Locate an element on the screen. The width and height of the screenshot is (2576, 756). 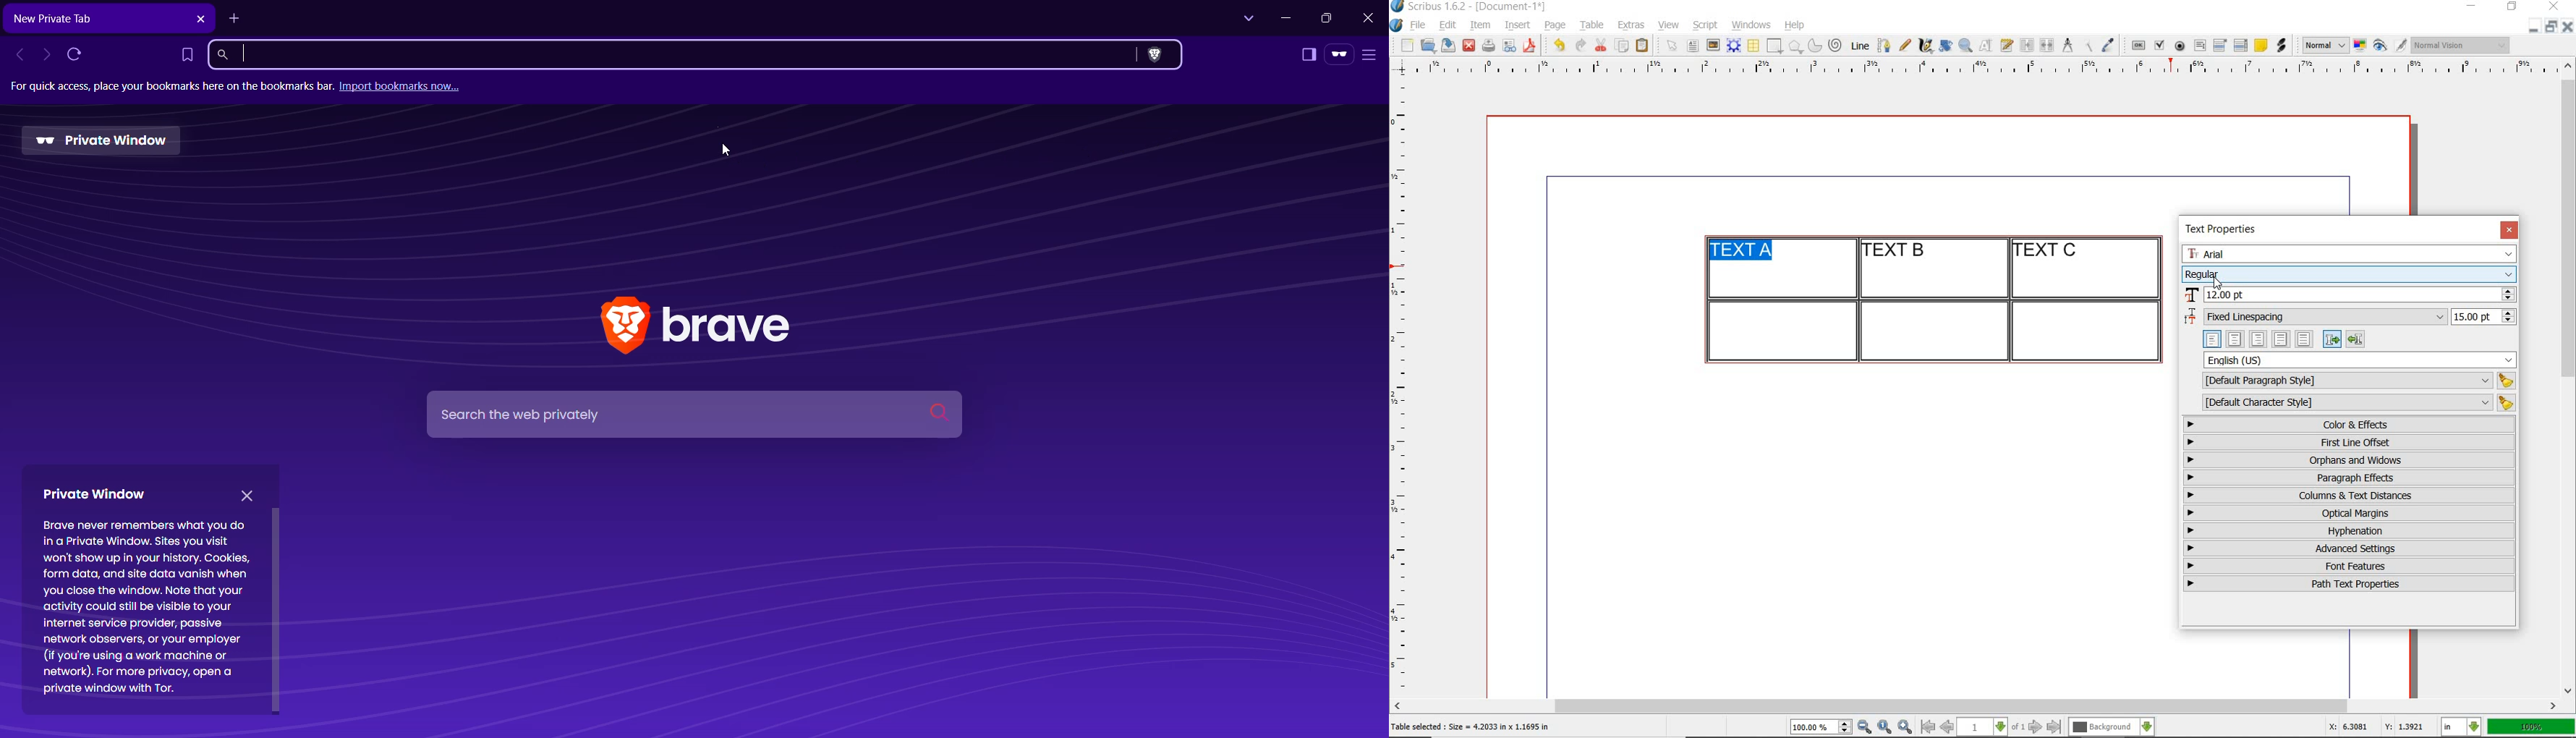
new is located at coordinates (1405, 45).